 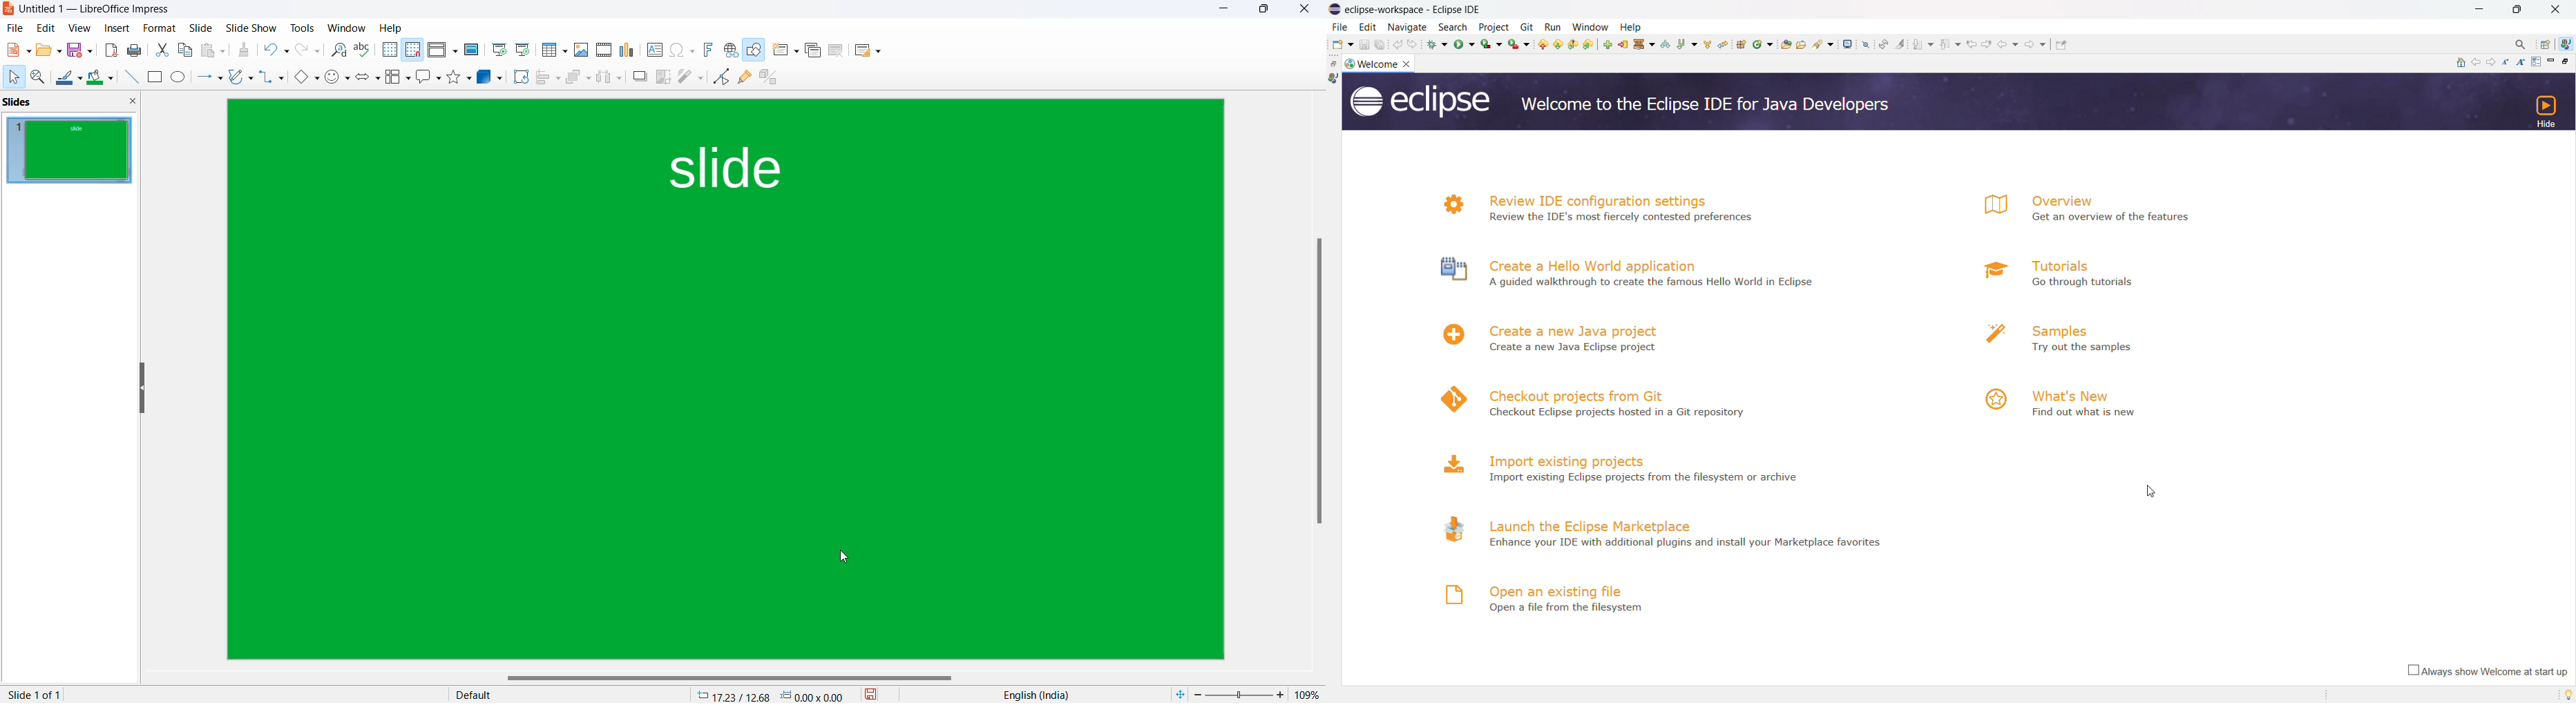 I want to click on flow chart , so click(x=399, y=77).